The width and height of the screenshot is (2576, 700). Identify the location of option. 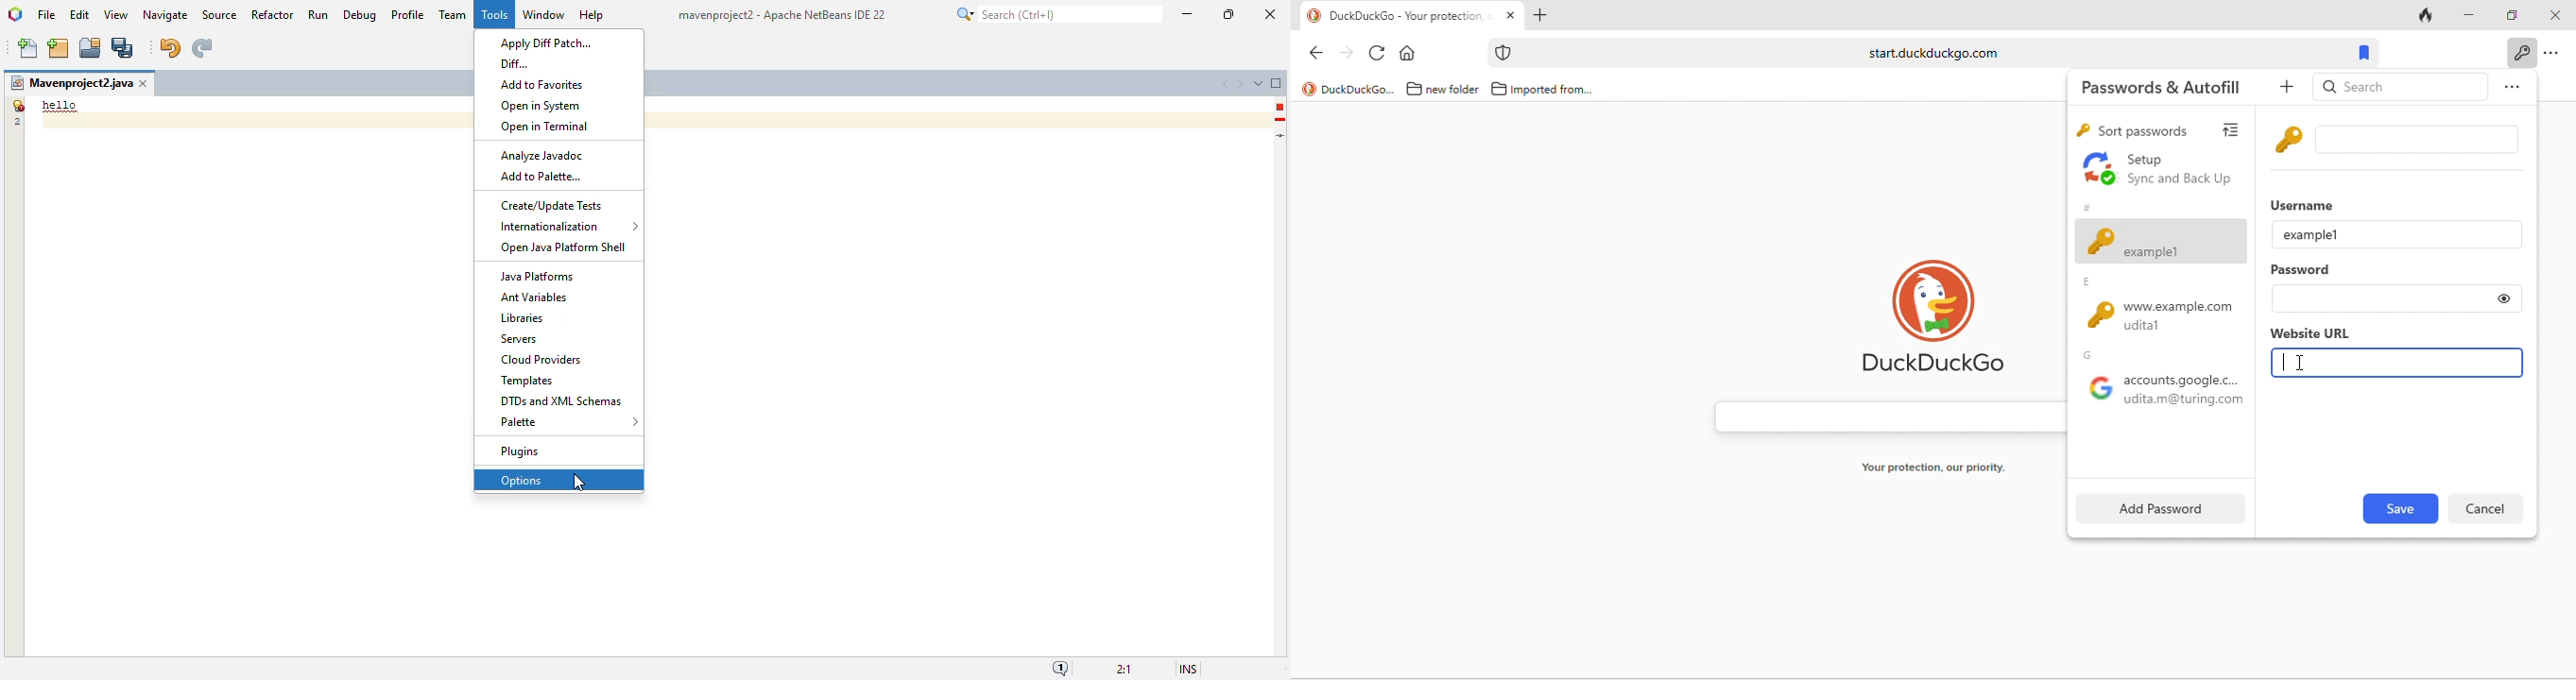
(2508, 89).